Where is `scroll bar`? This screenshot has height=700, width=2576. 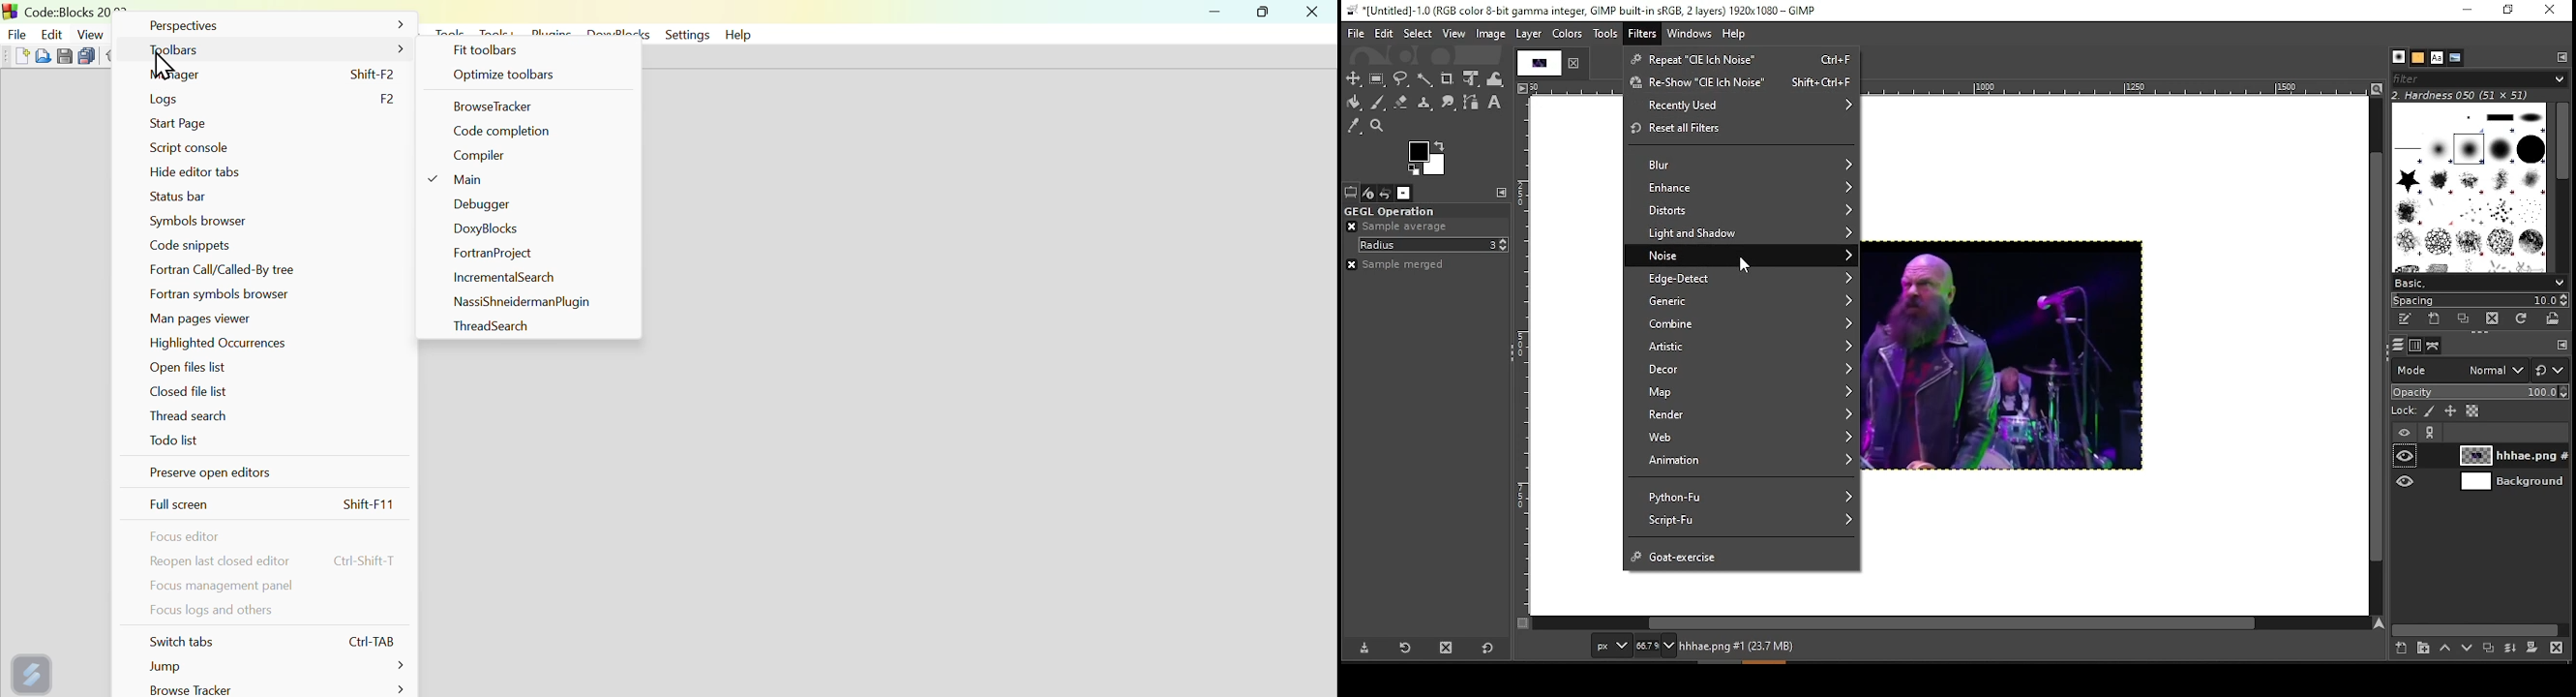 scroll bar is located at coordinates (2478, 627).